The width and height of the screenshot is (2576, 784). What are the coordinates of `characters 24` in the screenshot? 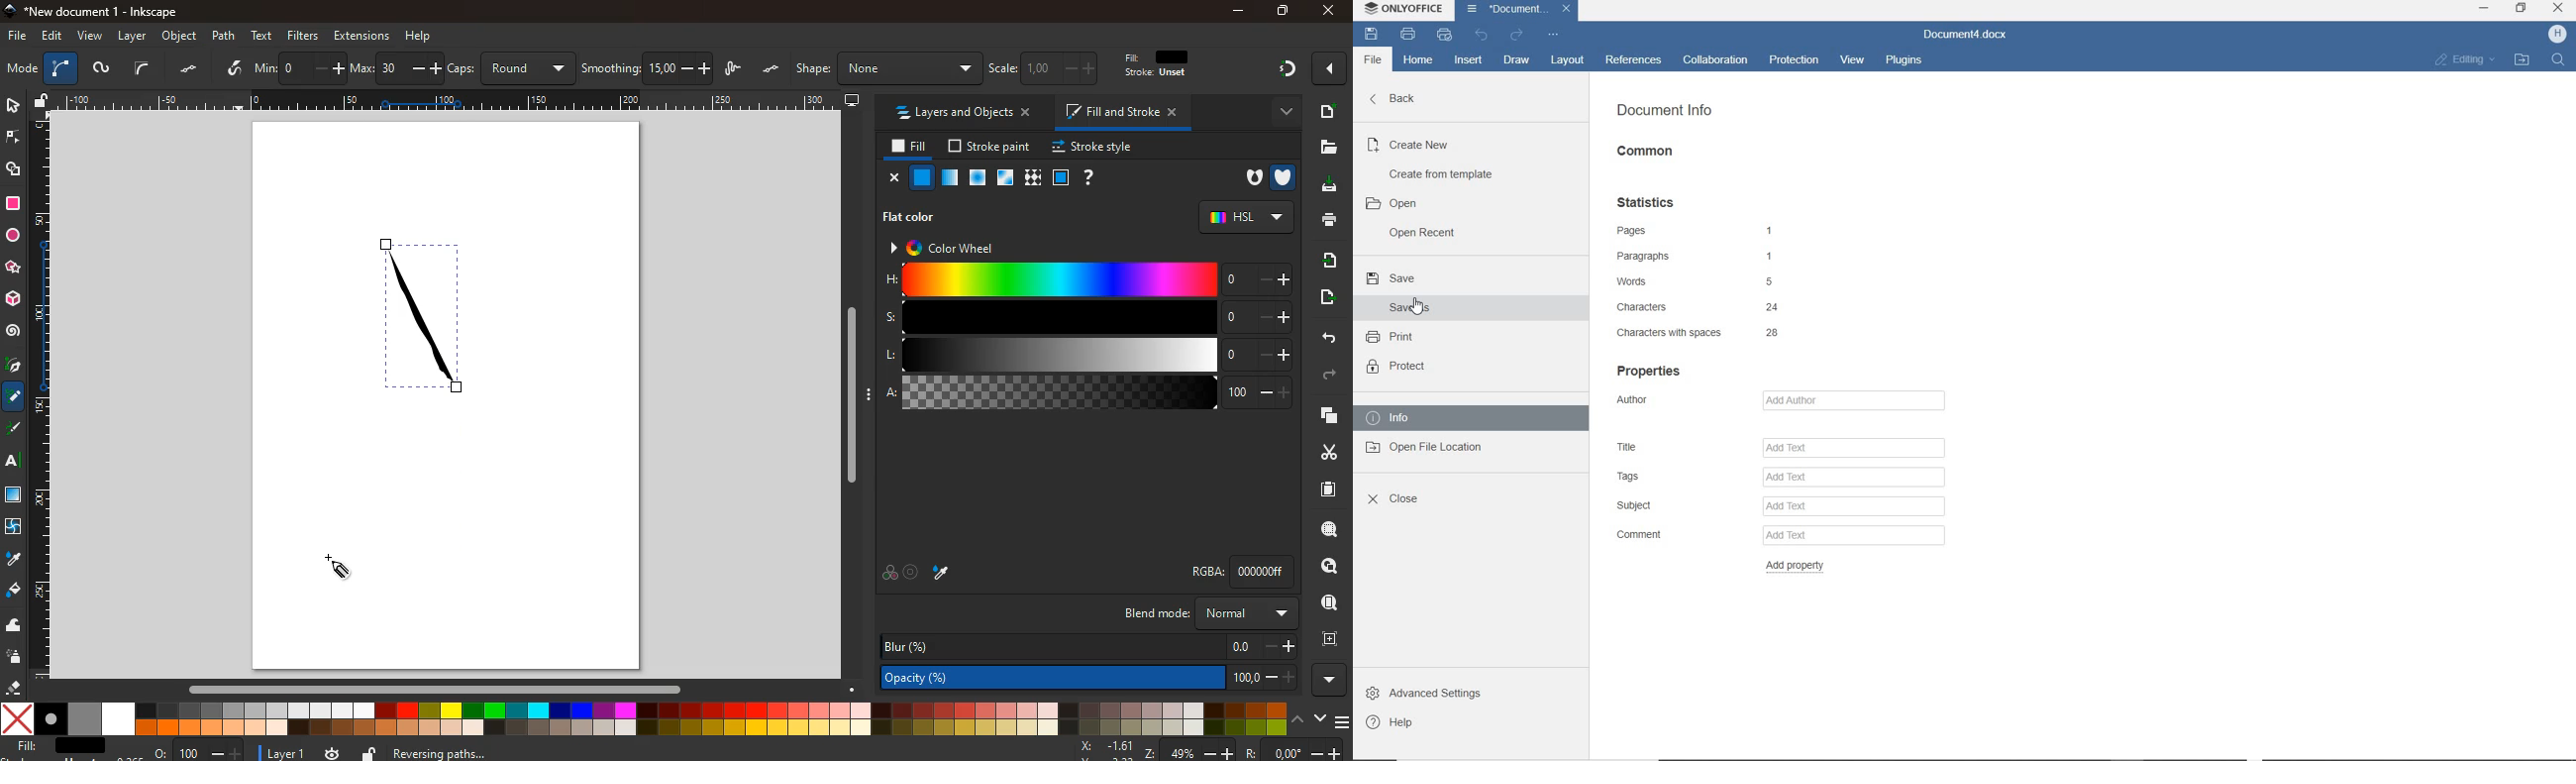 It's located at (1695, 307).